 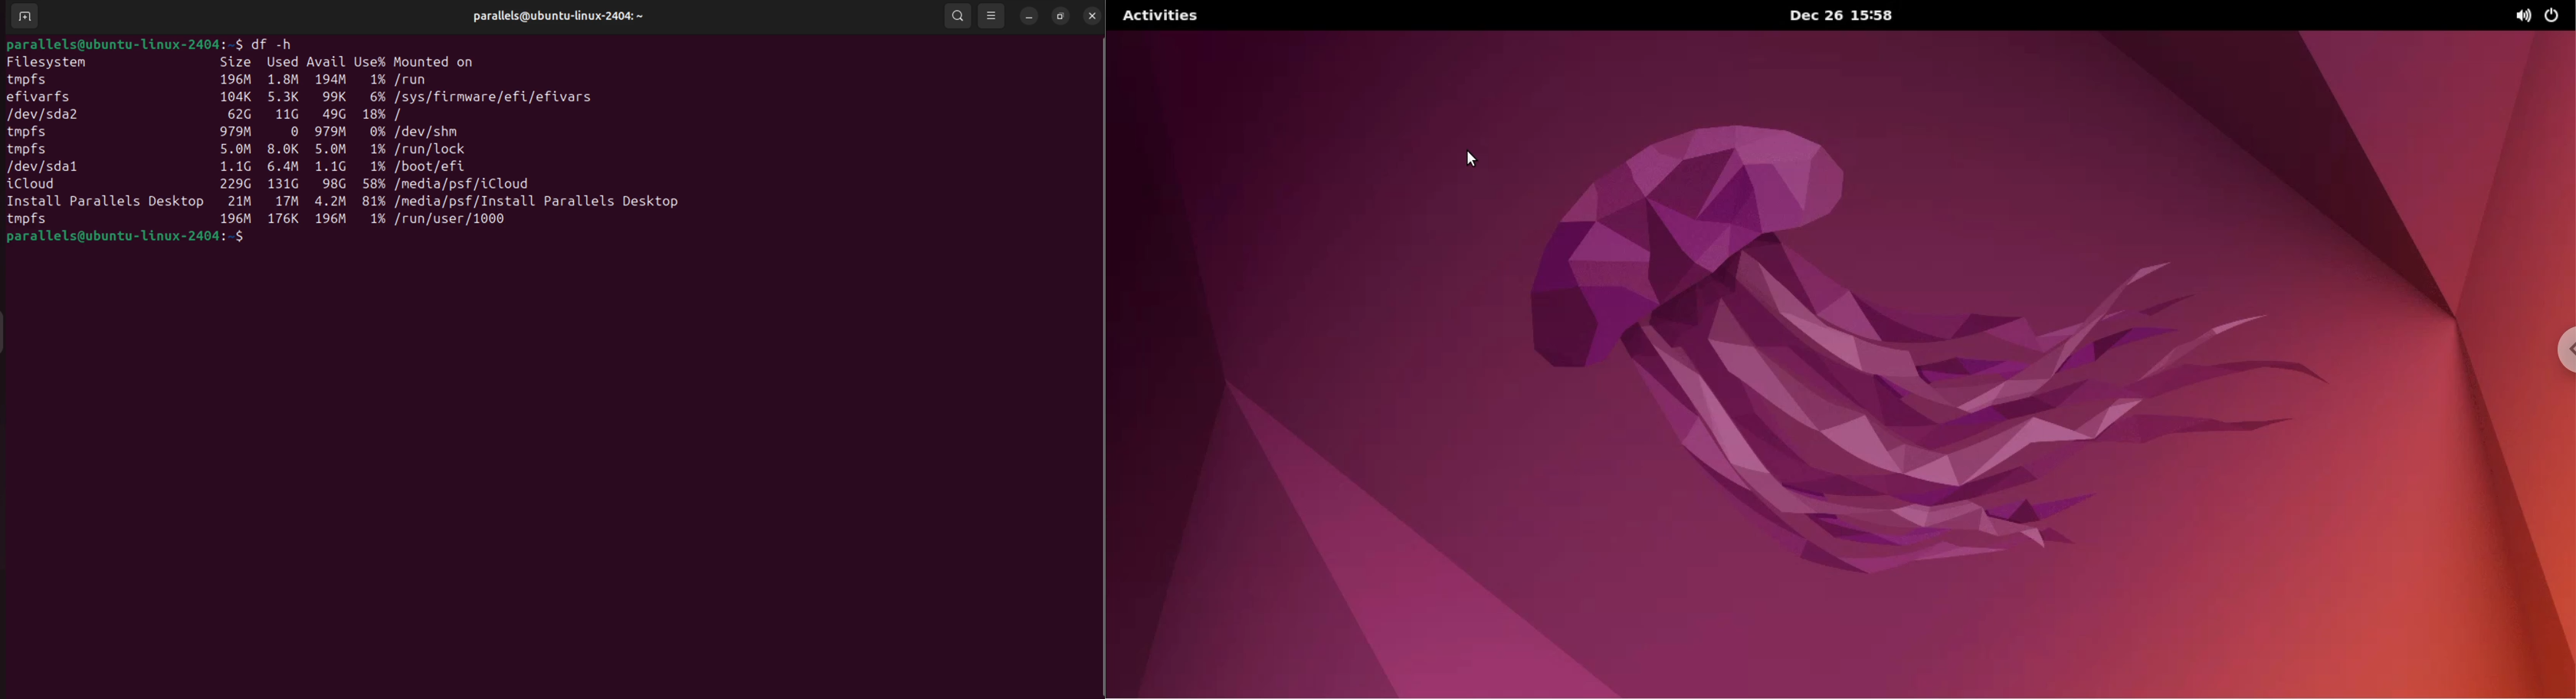 What do you see at coordinates (334, 220) in the screenshot?
I see `196 n` at bounding box center [334, 220].